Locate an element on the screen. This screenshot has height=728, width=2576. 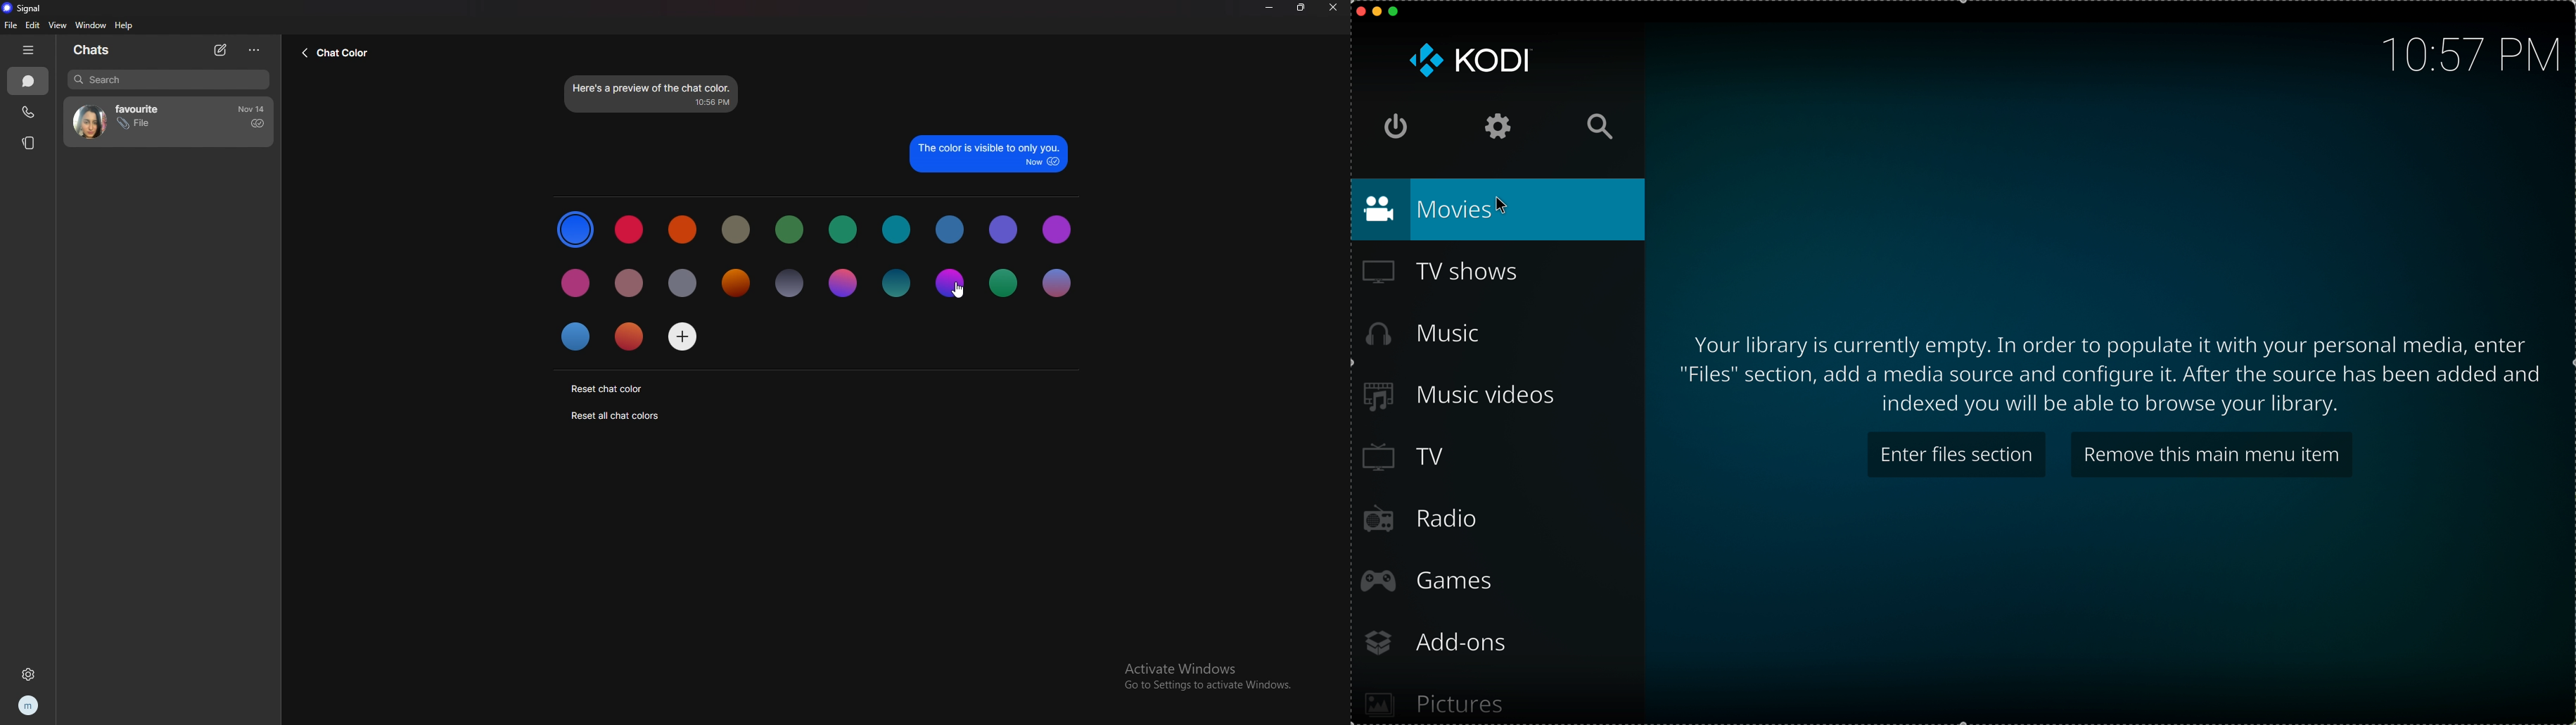
TV is located at coordinates (1410, 458).